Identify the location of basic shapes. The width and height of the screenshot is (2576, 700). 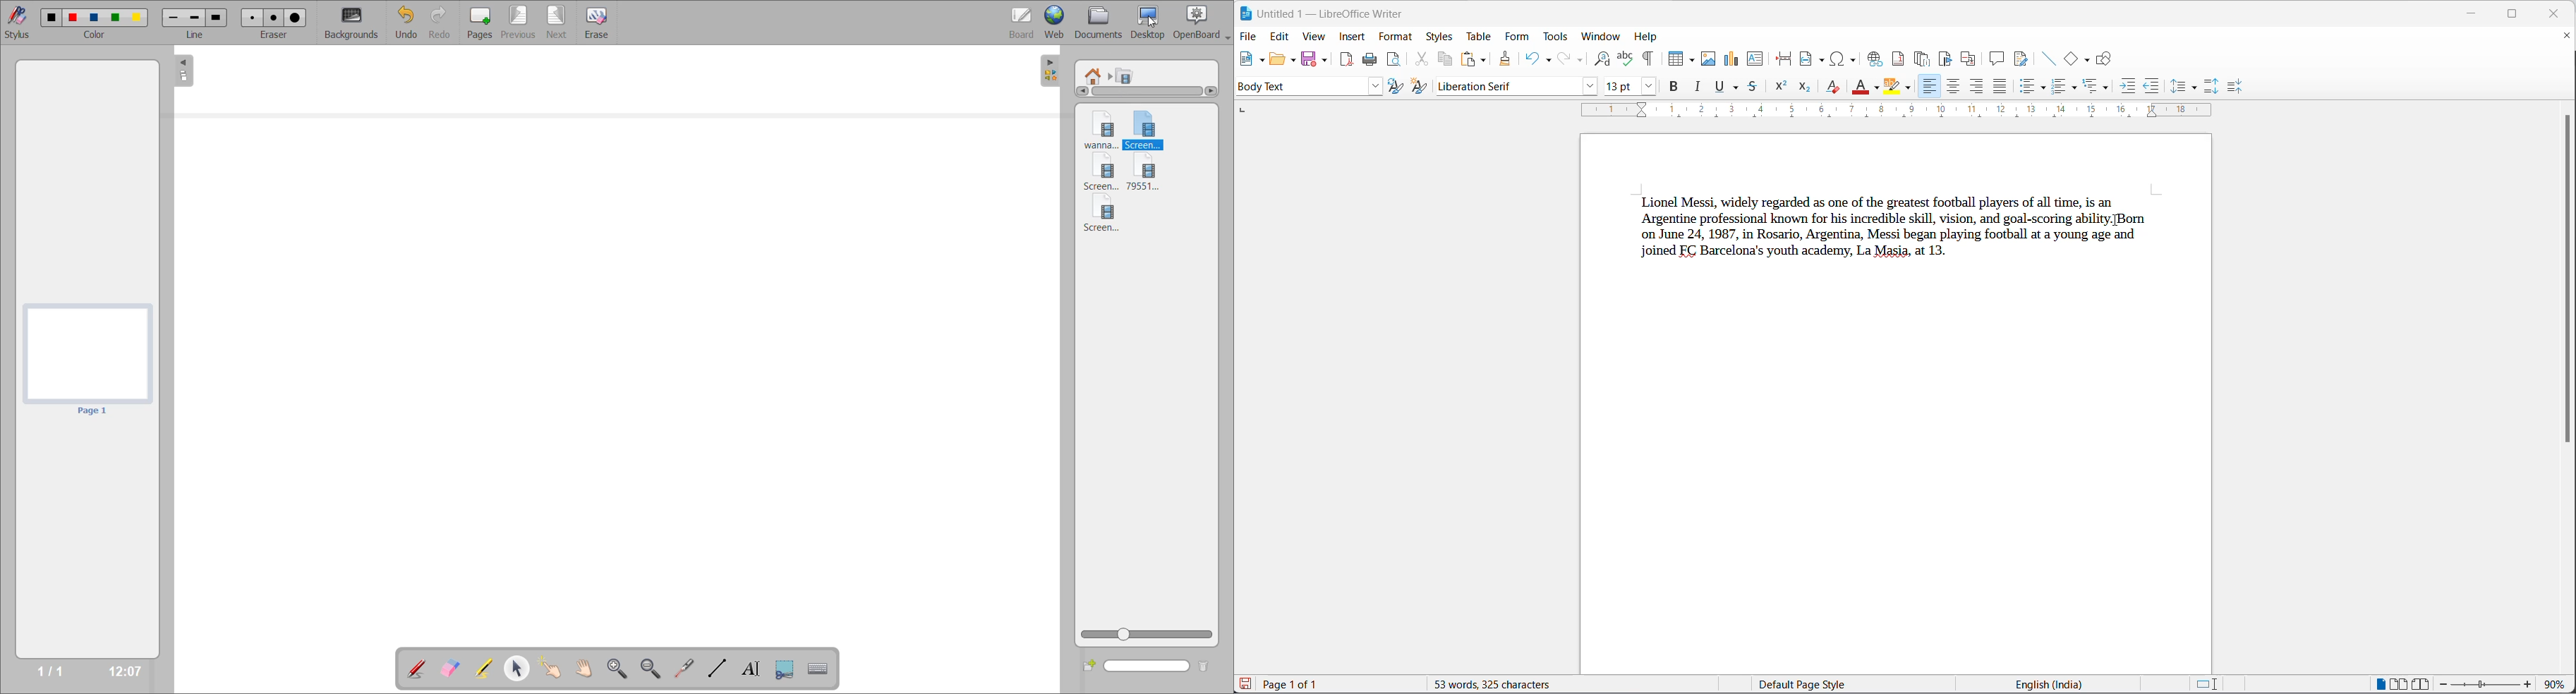
(2090, 60).